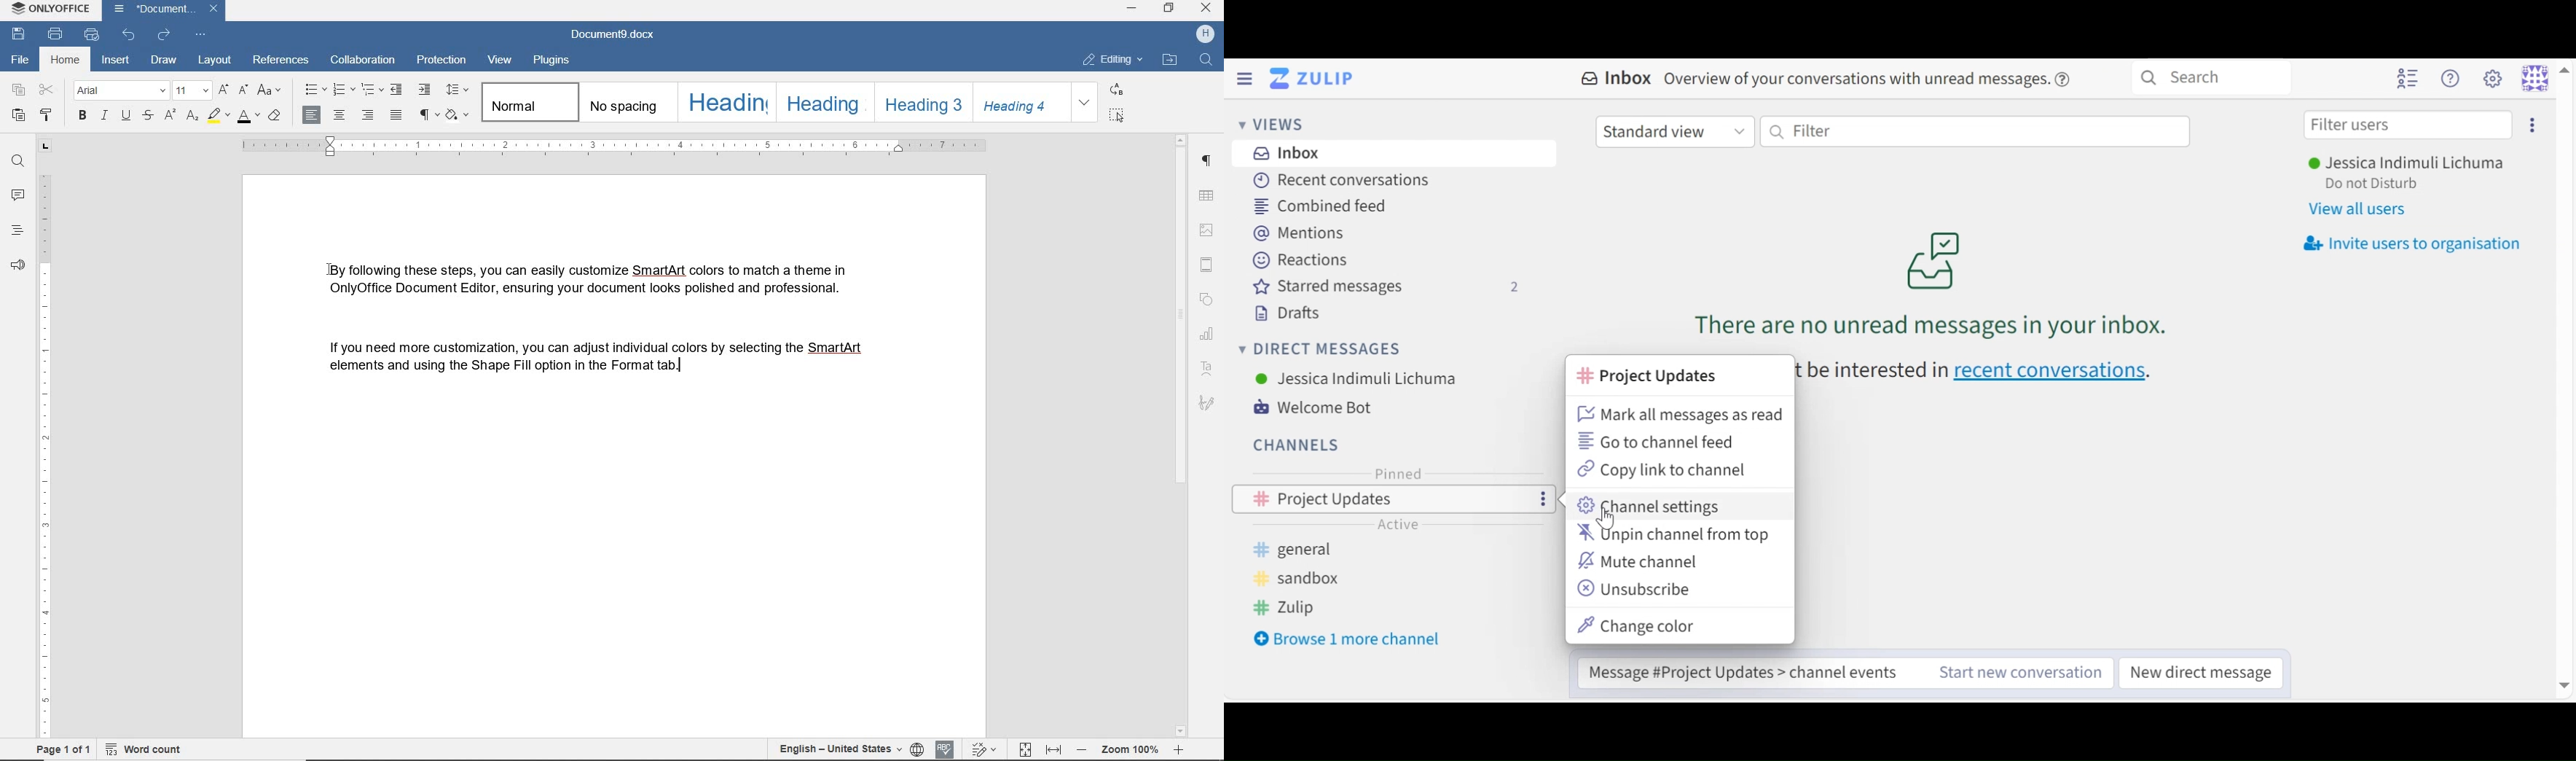  What do you see at coordinates (1299, 445) in the screenshot?
I see `Channels` at bounding box center [1299, 445].